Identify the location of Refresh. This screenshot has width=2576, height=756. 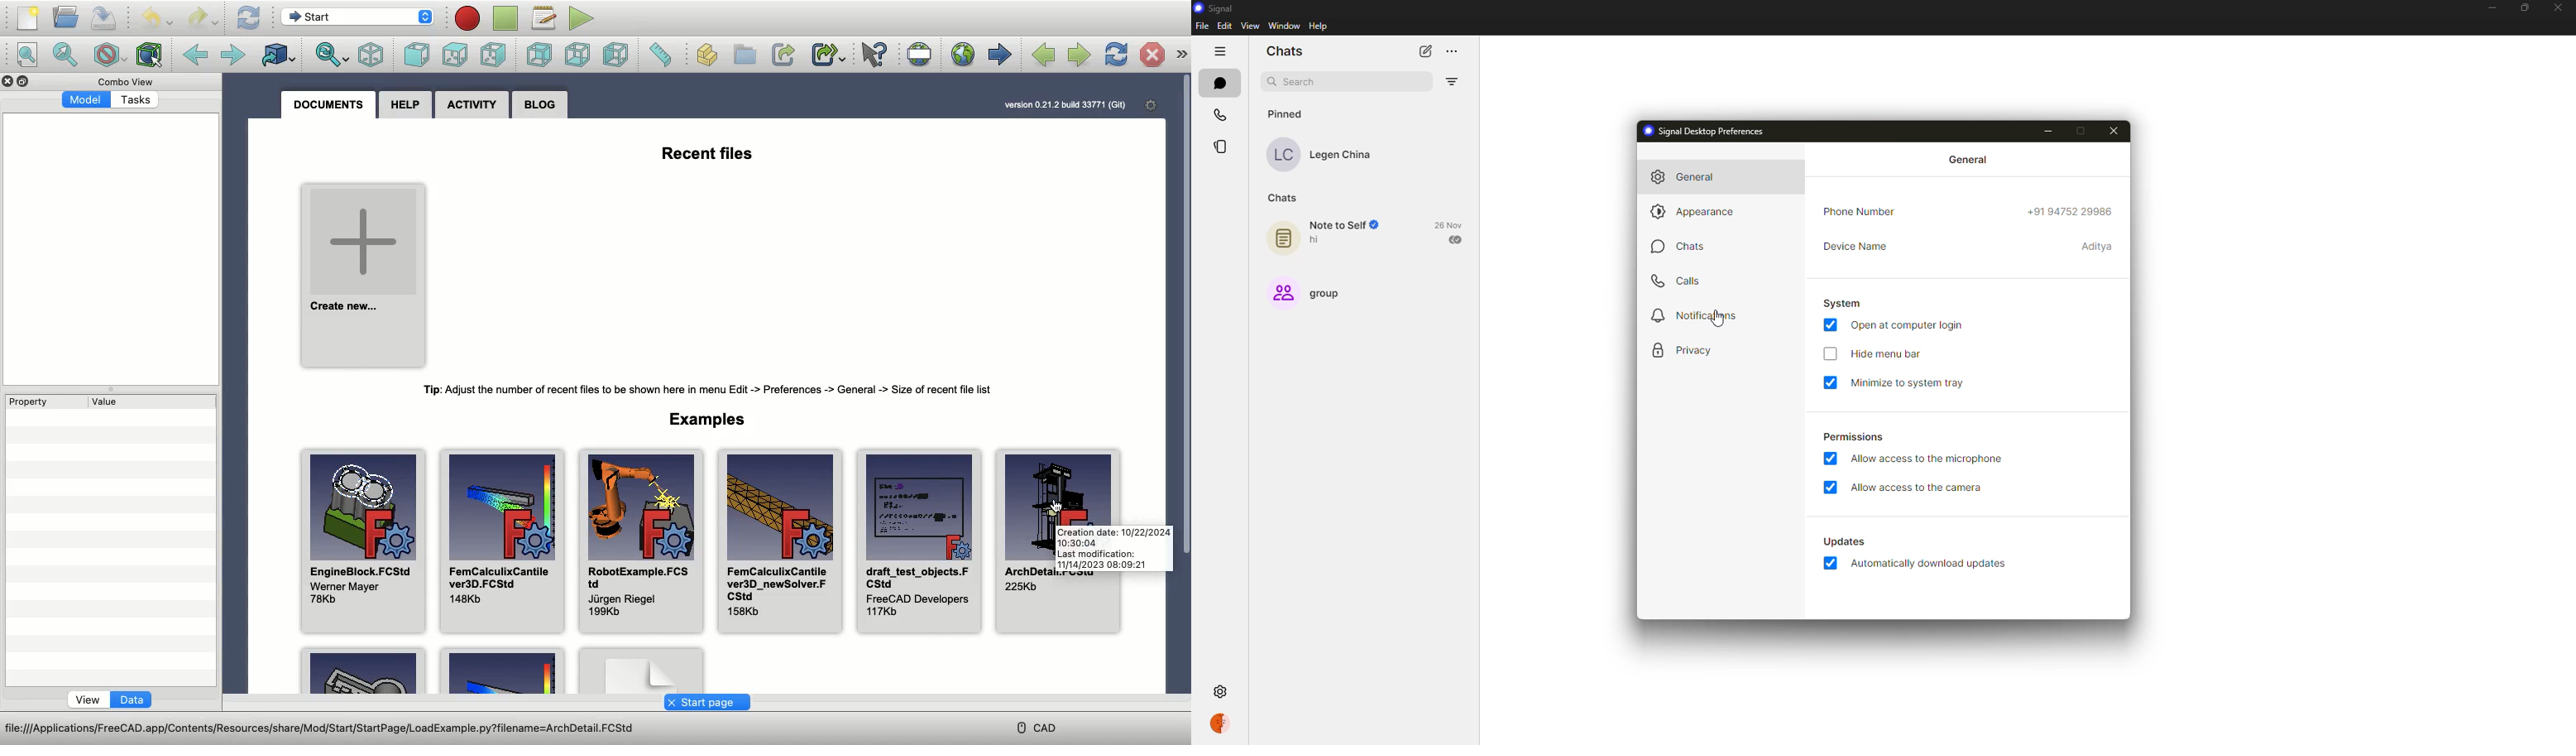
(250, 18).